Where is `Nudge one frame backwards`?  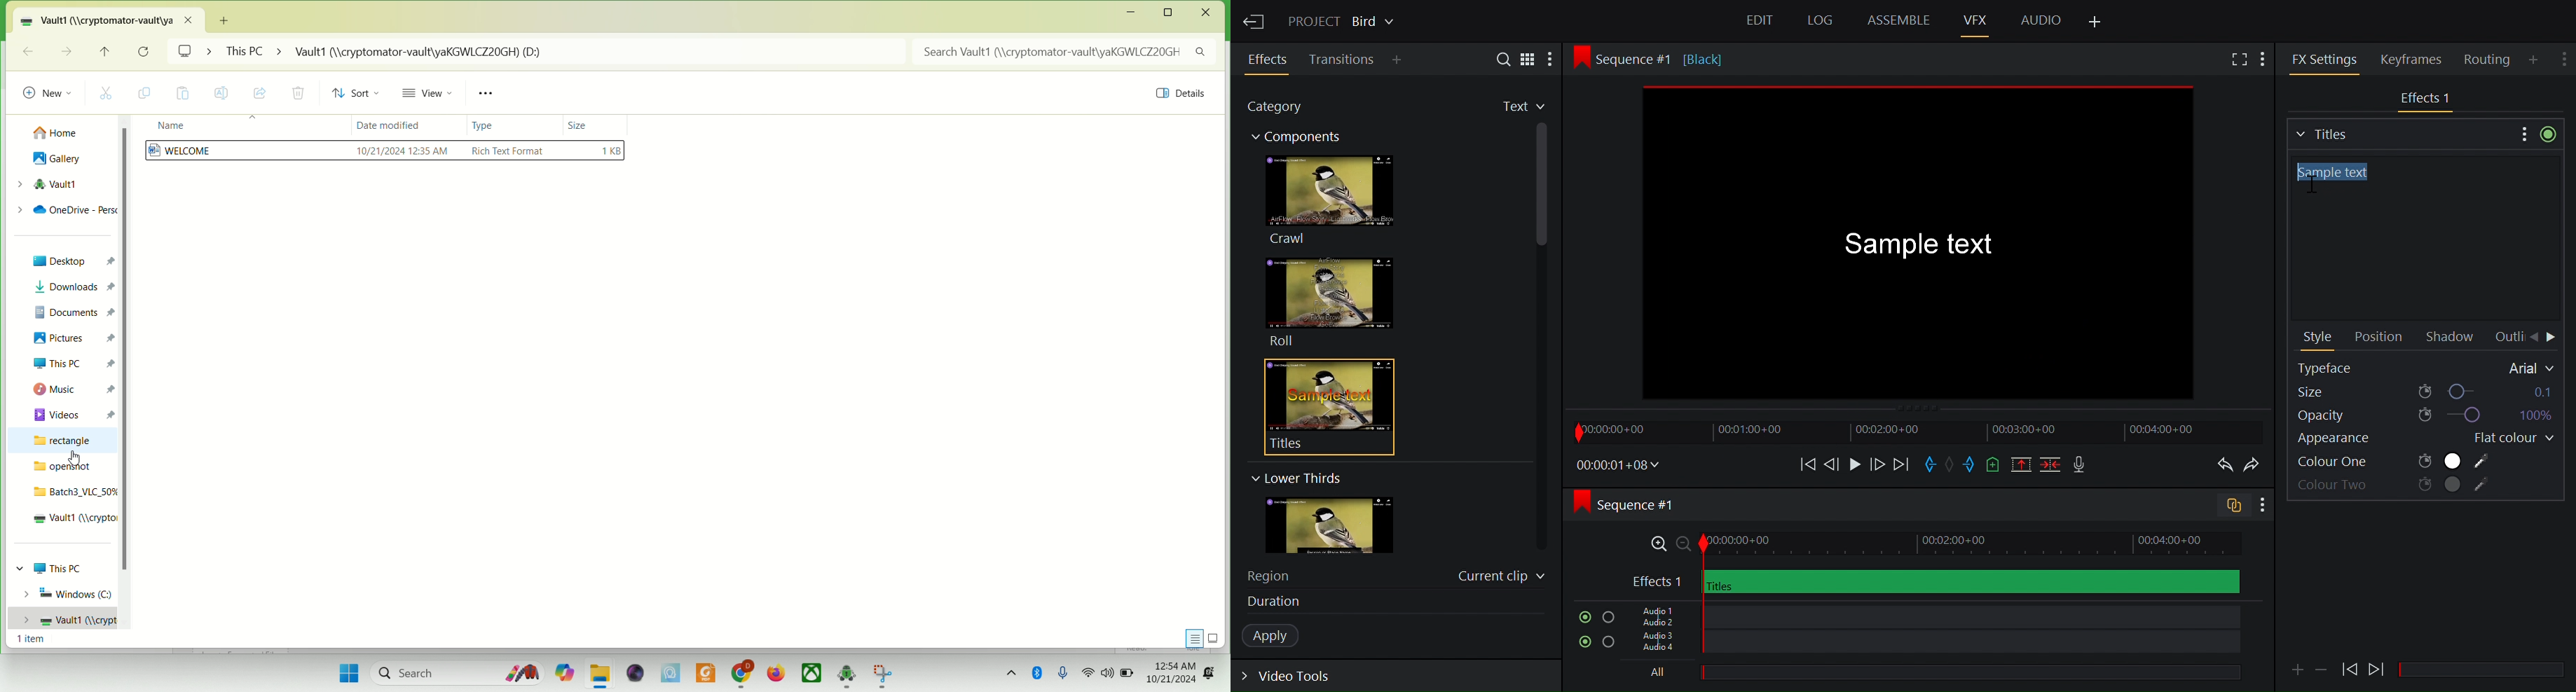 Nudge one frame backwards is located at coordinates (1832, 463).